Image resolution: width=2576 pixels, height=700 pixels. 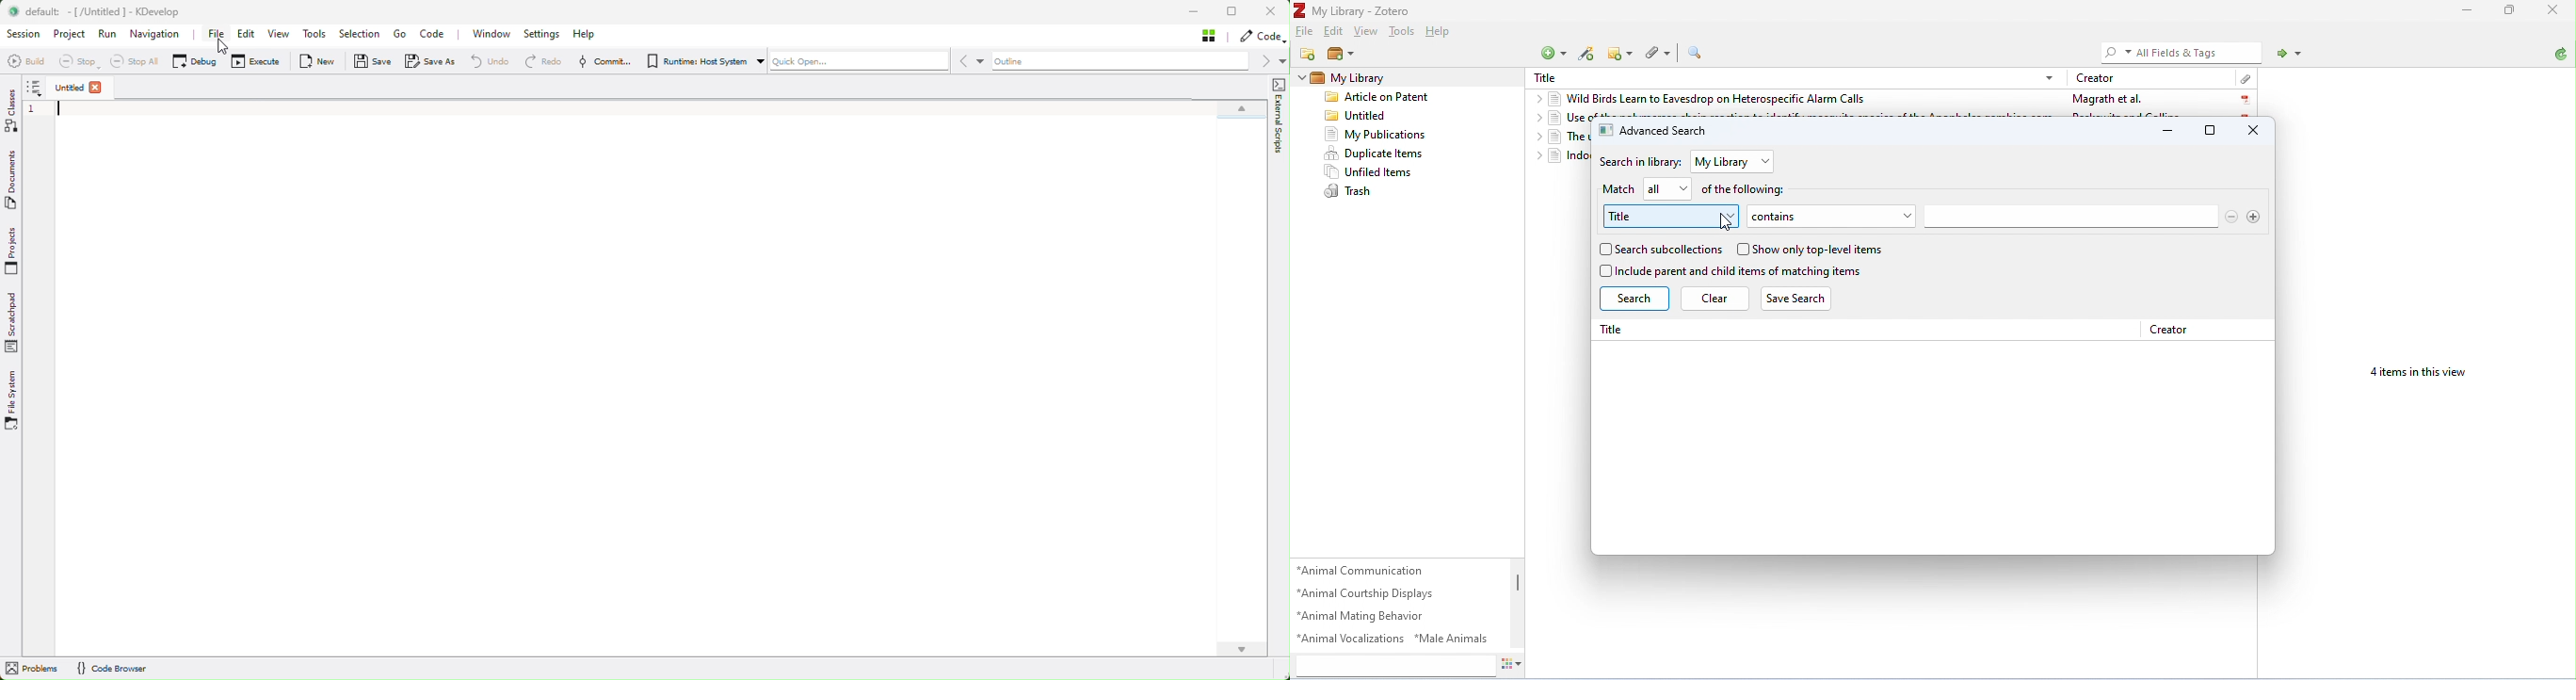 I want to click on save search, so click(x=1801, y=299).